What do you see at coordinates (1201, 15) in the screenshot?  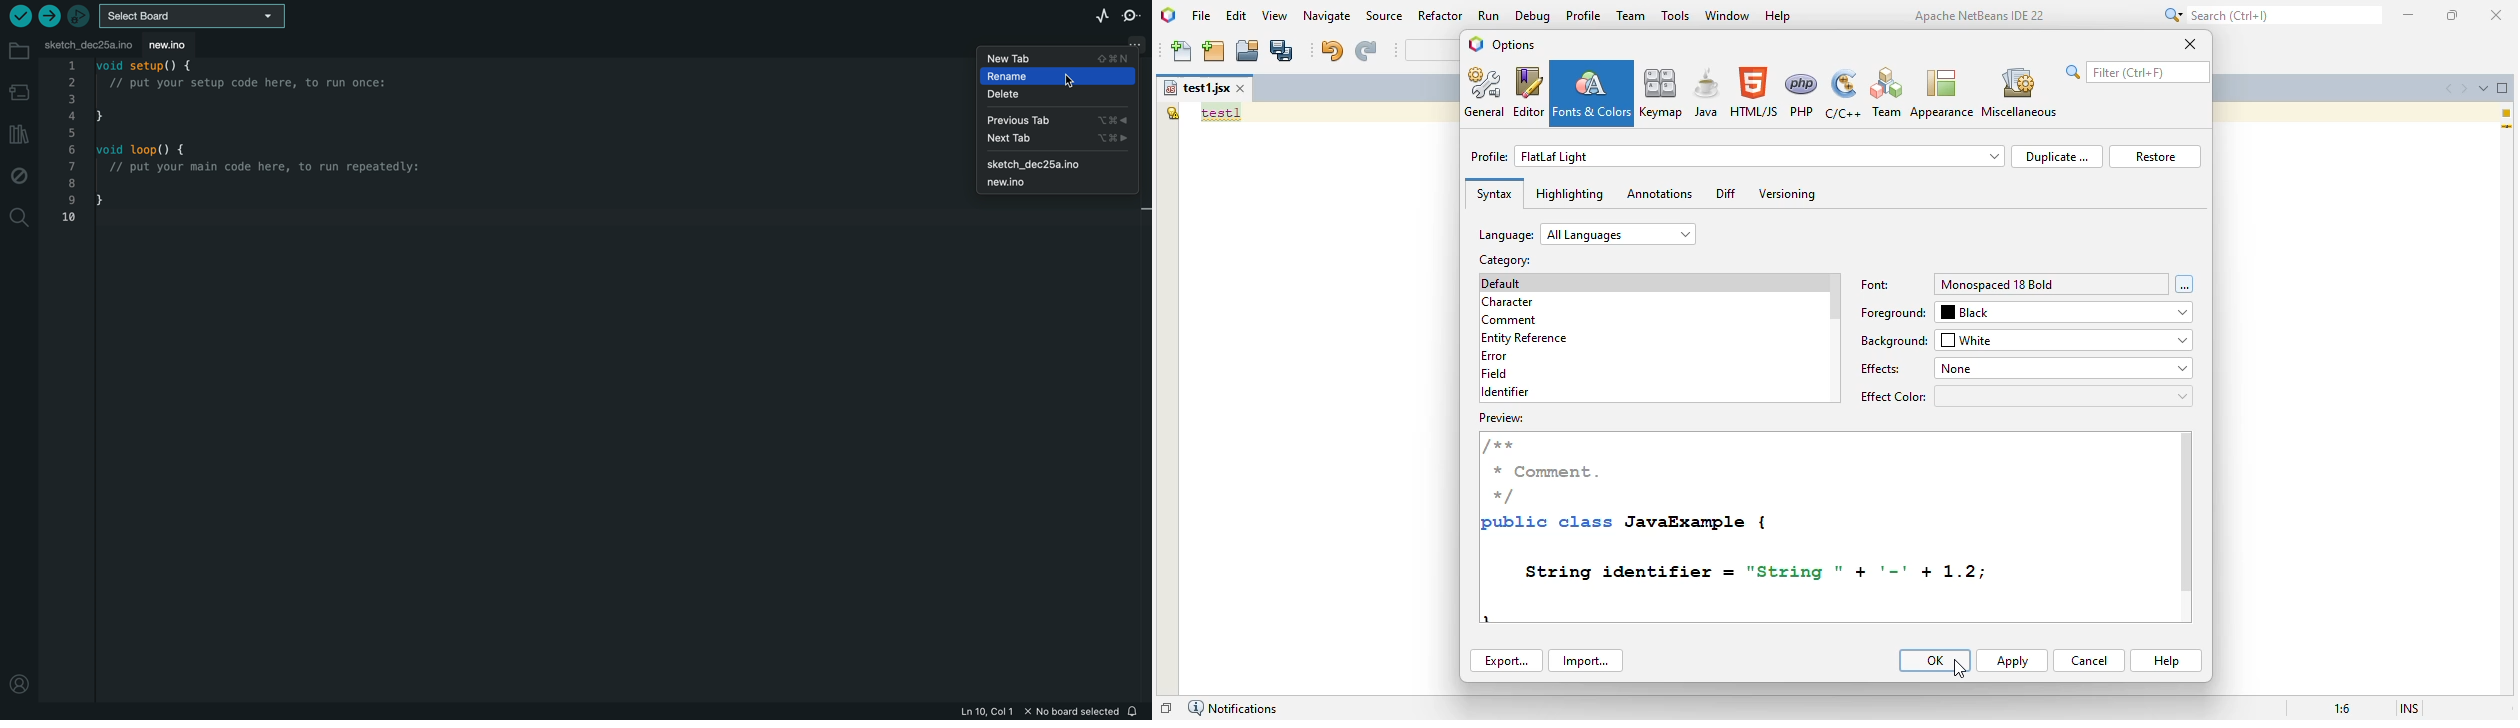 I see `file` at bounding box center [1201, 15].